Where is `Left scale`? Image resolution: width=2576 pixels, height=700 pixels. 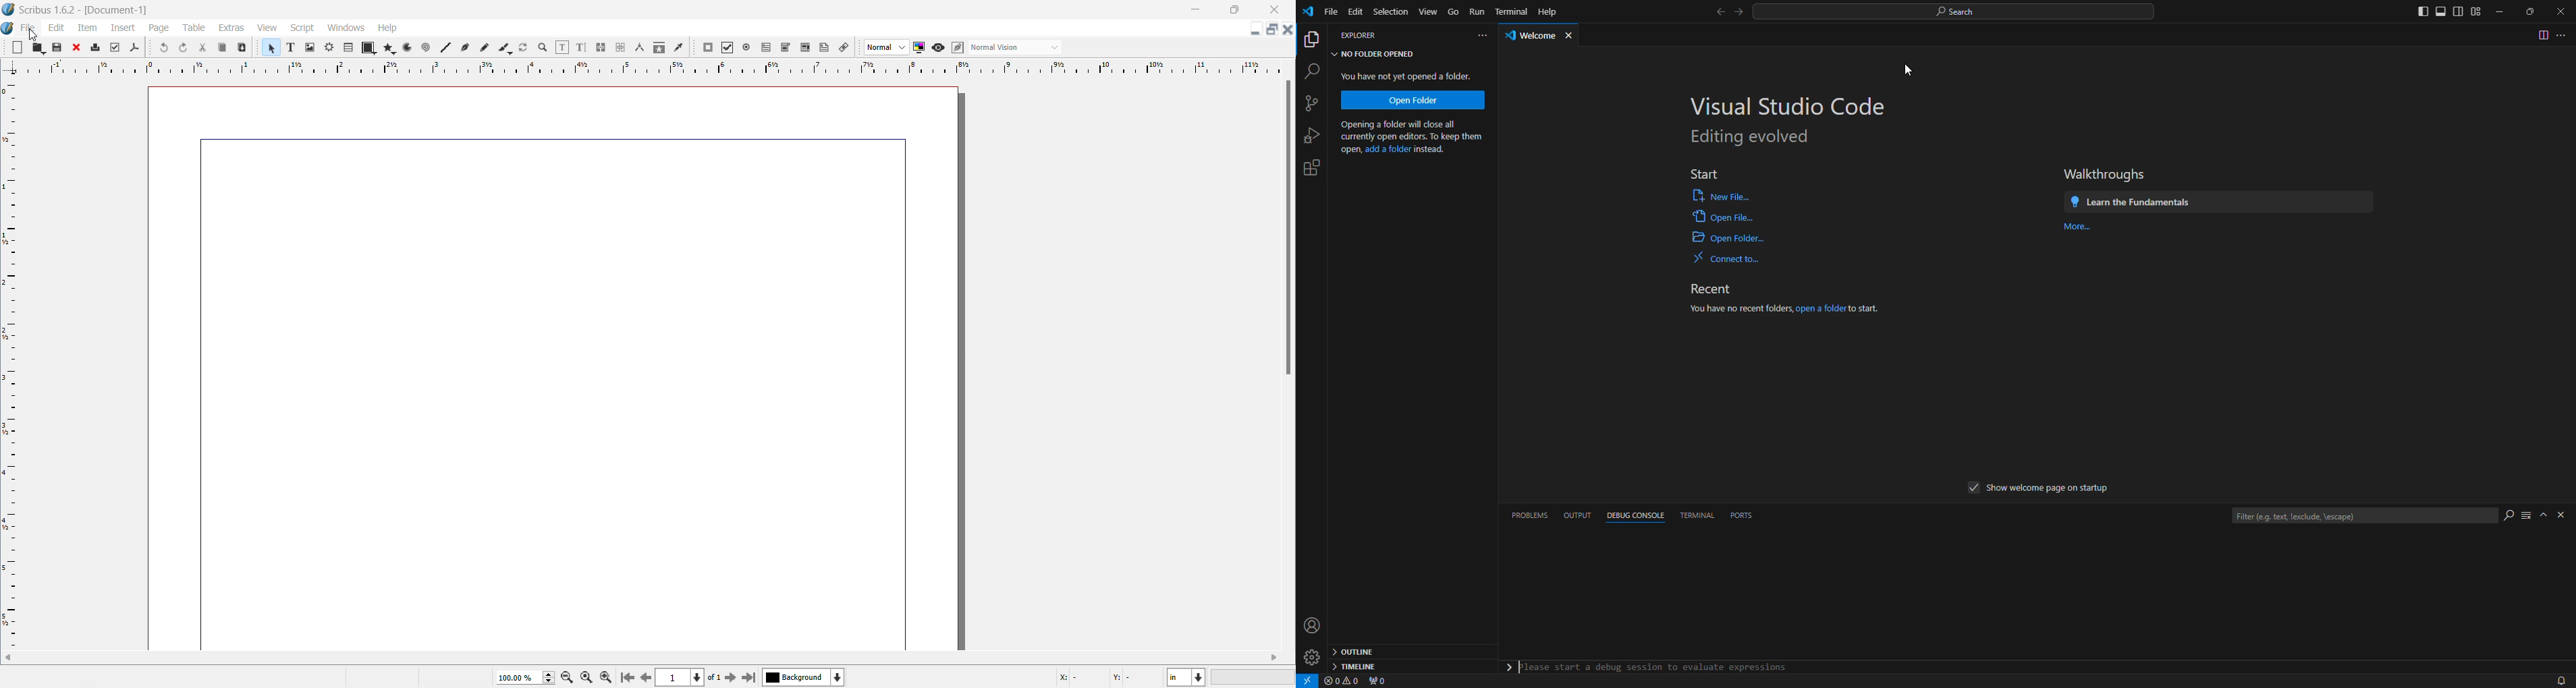
Left scale is located at coordinates (11, 354).